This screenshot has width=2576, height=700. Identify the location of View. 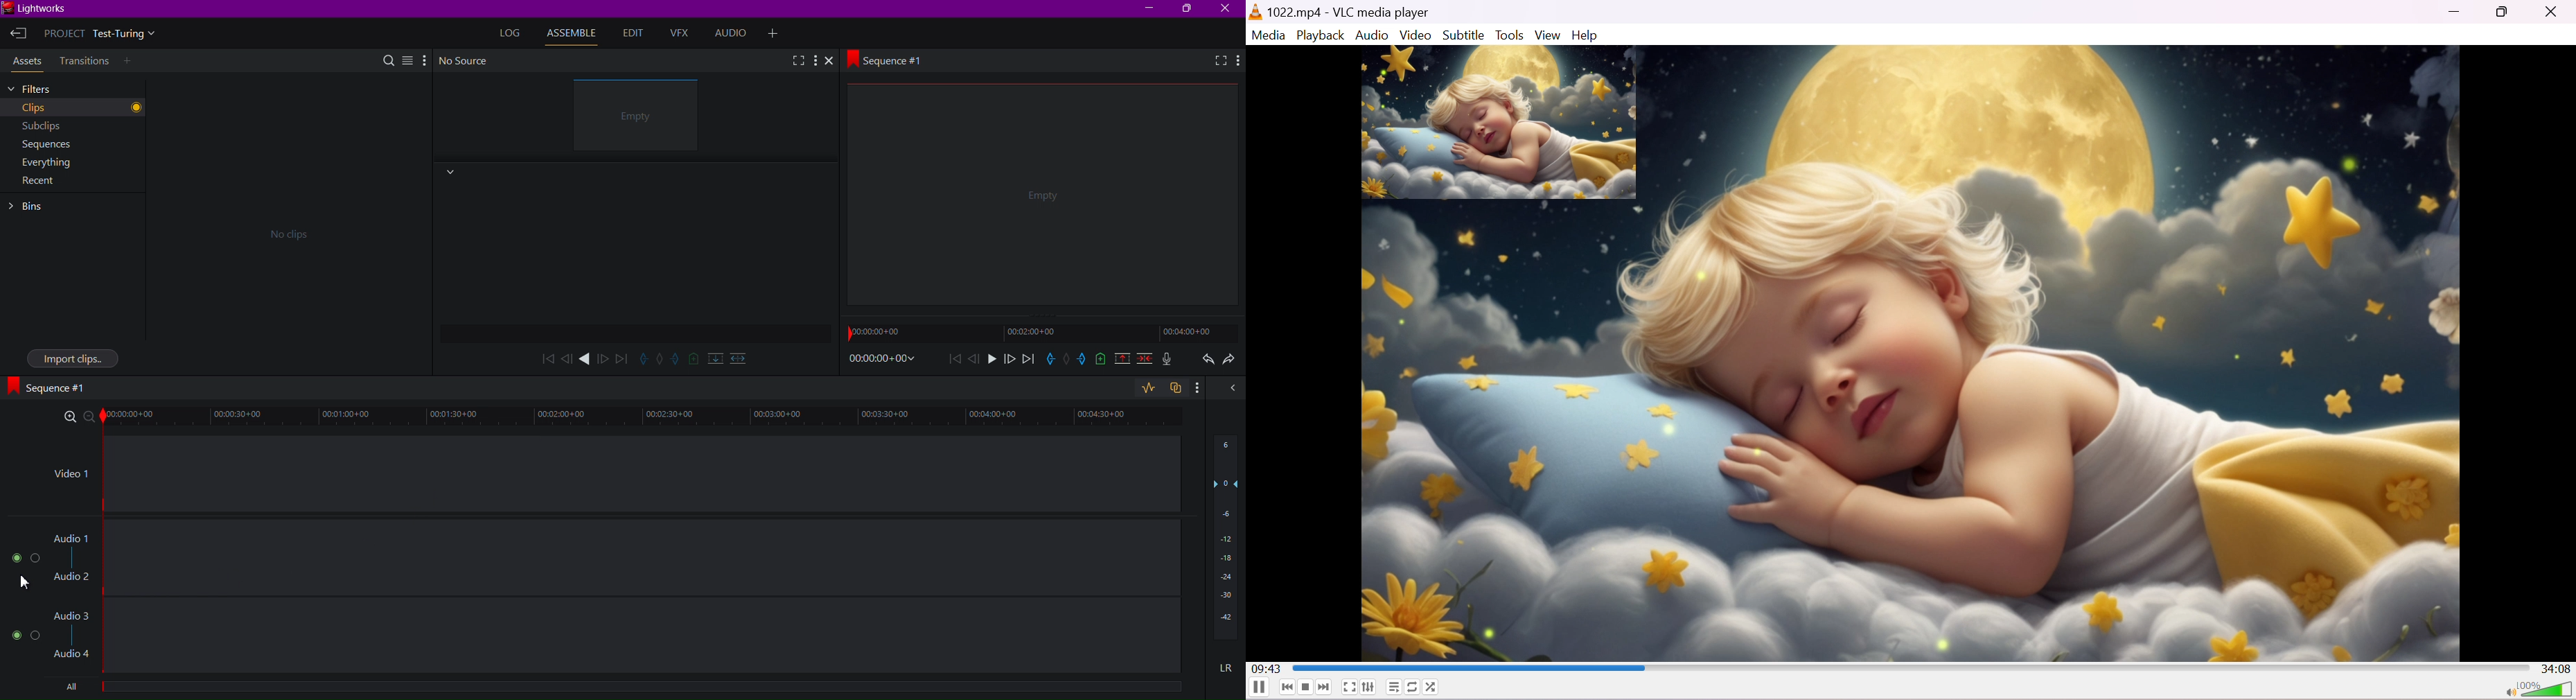
(1545, 35).